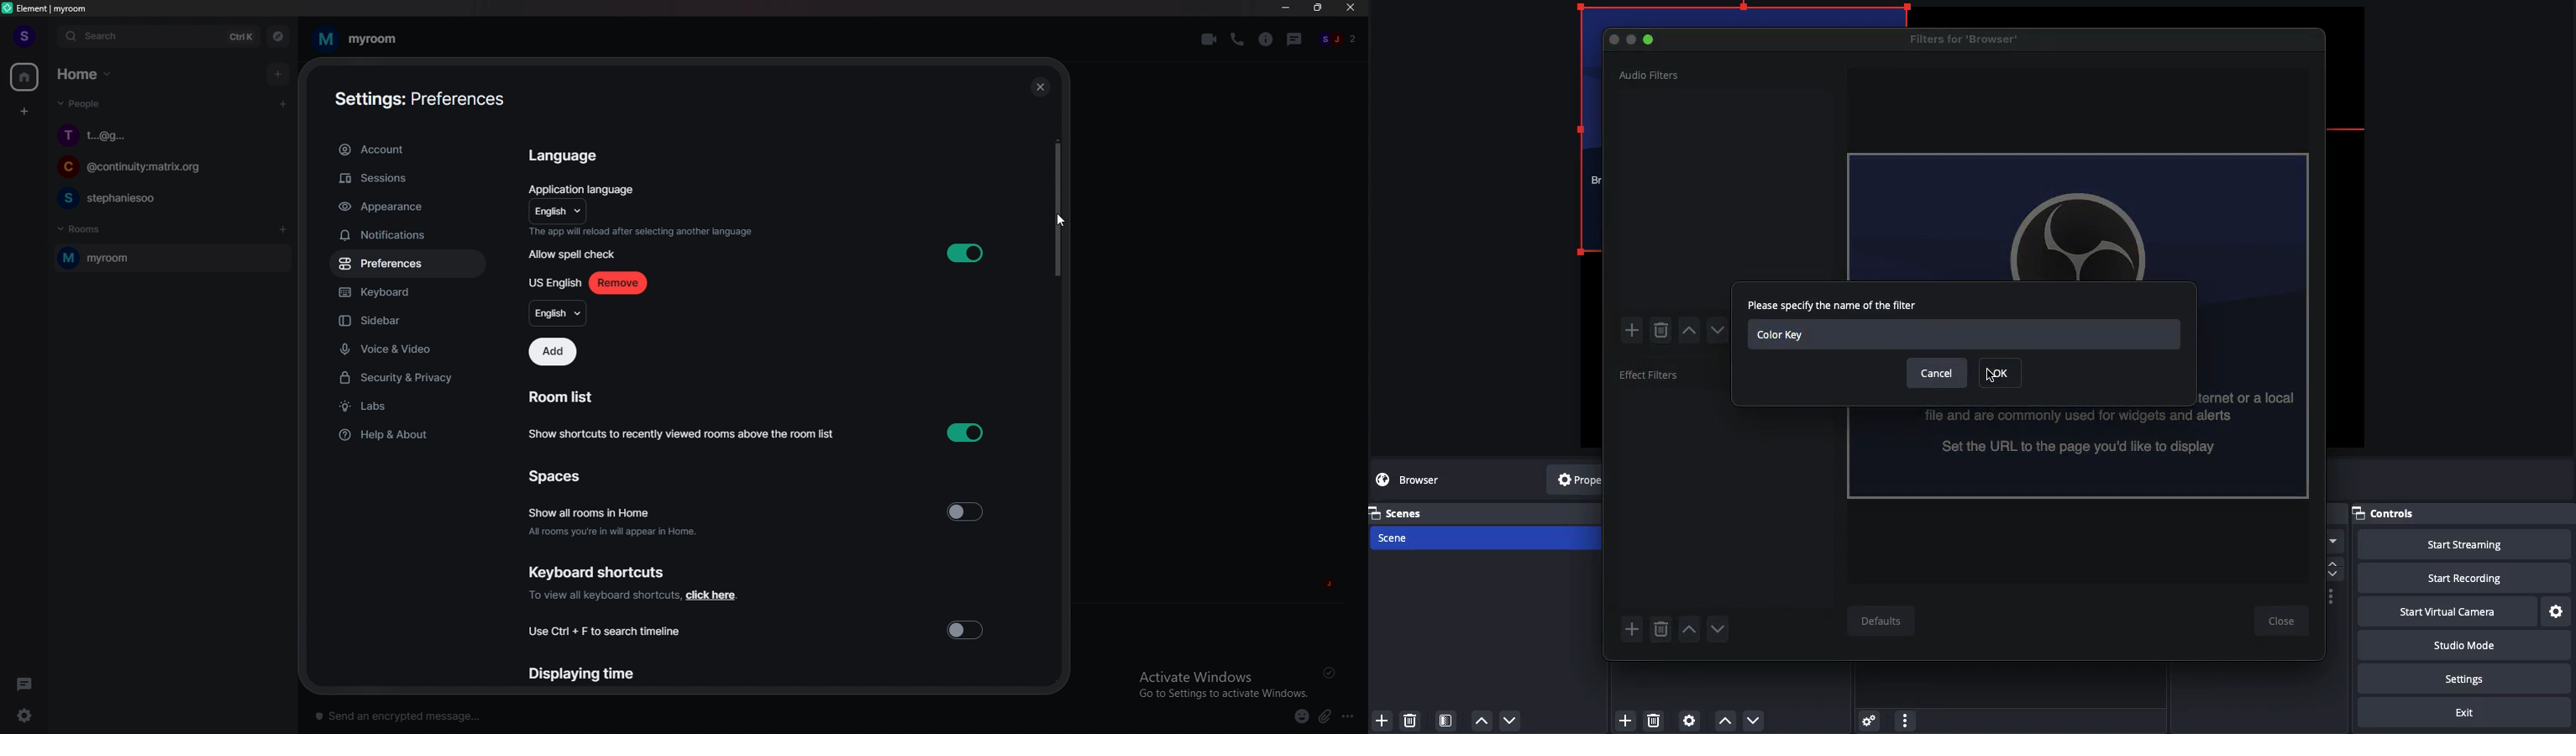  What do you see at coordinates (1751, 721) in the screenshot?
I see `Move down` at bounding box center [1751, 721].